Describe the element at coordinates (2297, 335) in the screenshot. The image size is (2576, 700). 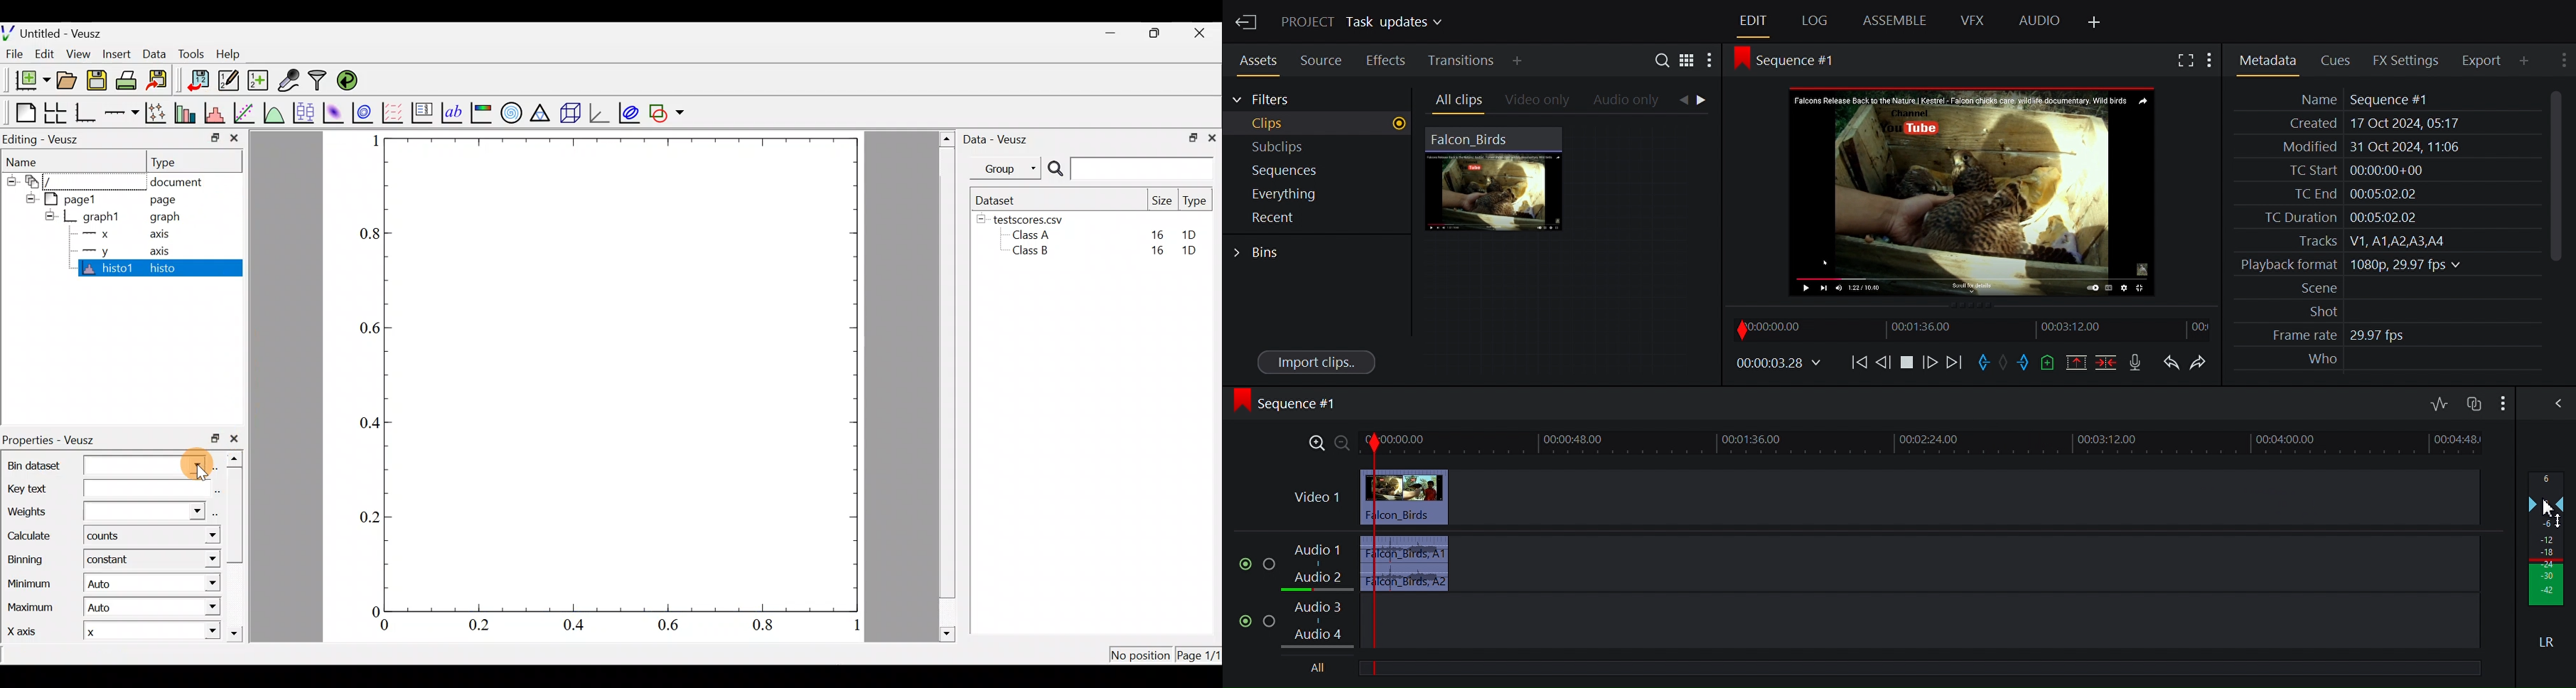
I see `Frame rate` at that location.